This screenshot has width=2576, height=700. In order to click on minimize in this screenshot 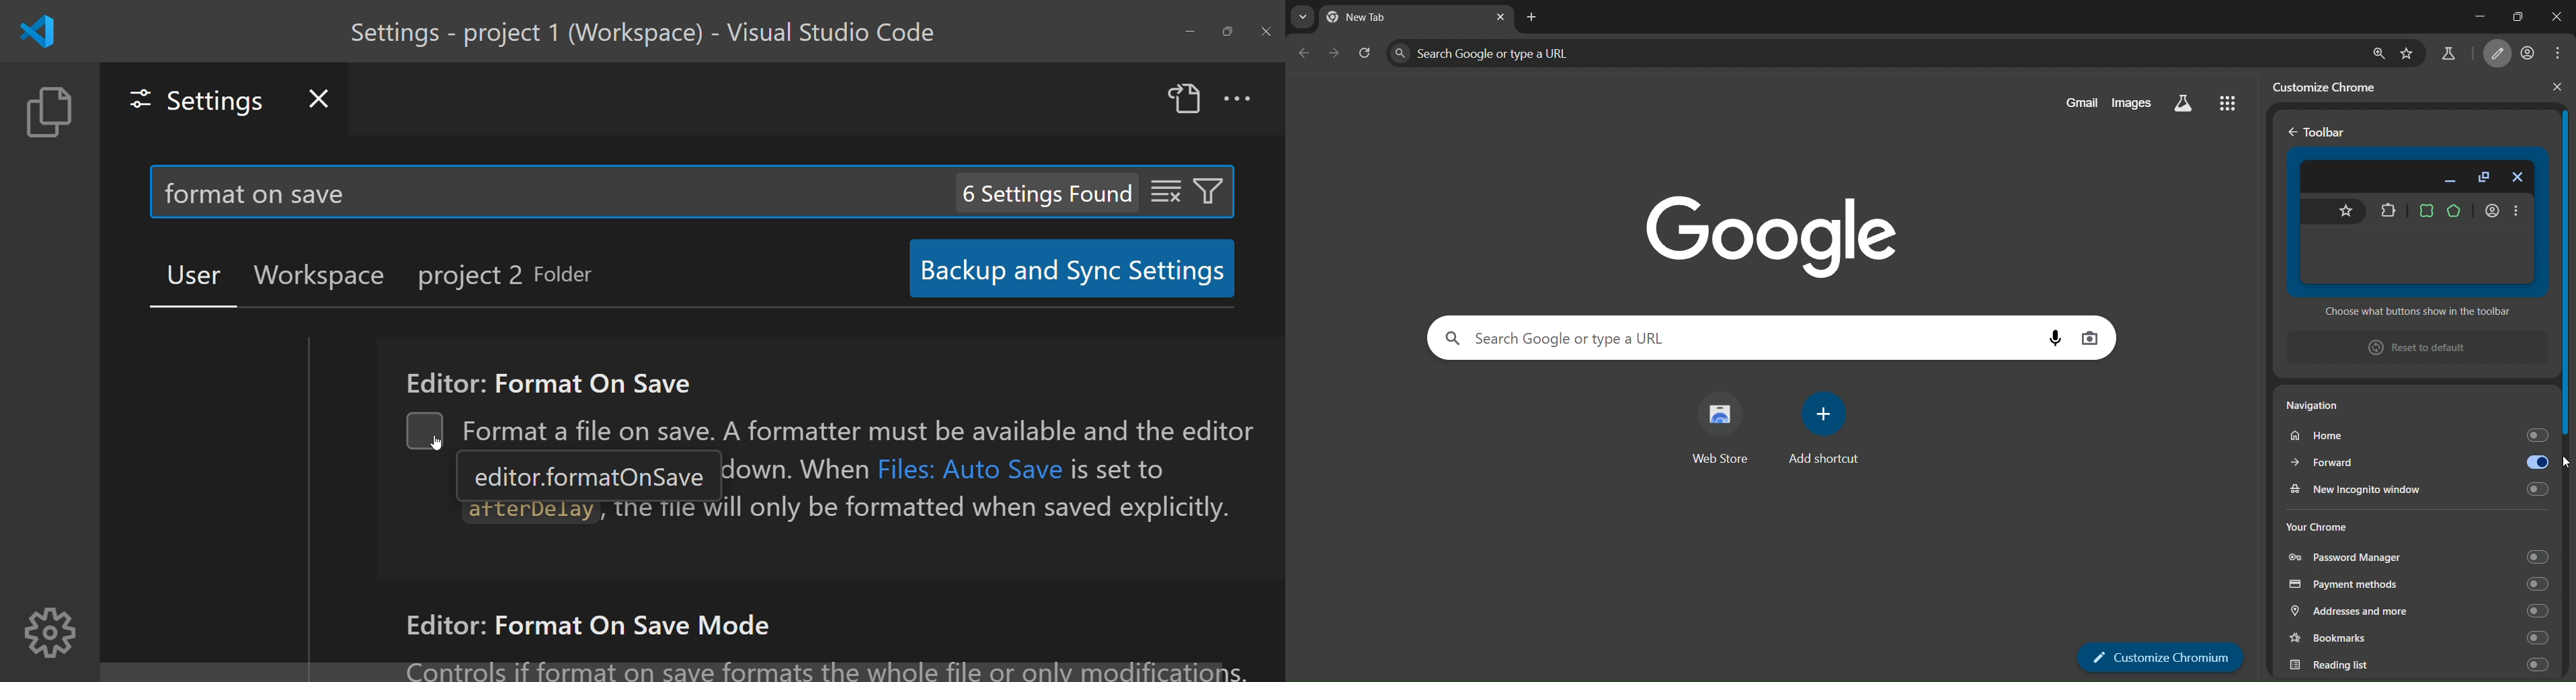, I will do `click(2472, 15)`.